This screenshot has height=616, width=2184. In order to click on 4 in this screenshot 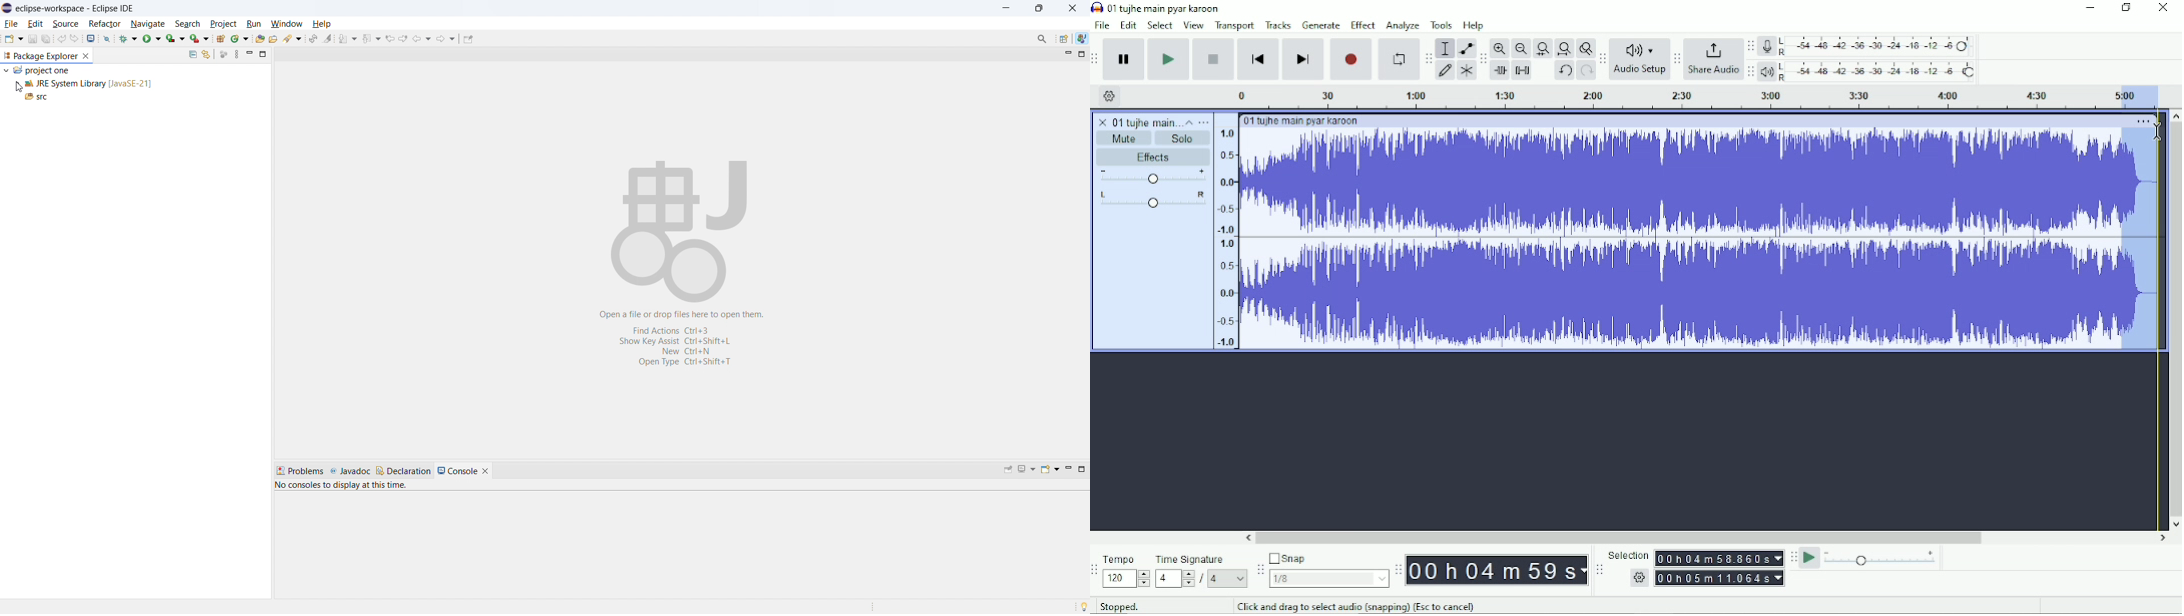, I will do `click(1174, 580)`.